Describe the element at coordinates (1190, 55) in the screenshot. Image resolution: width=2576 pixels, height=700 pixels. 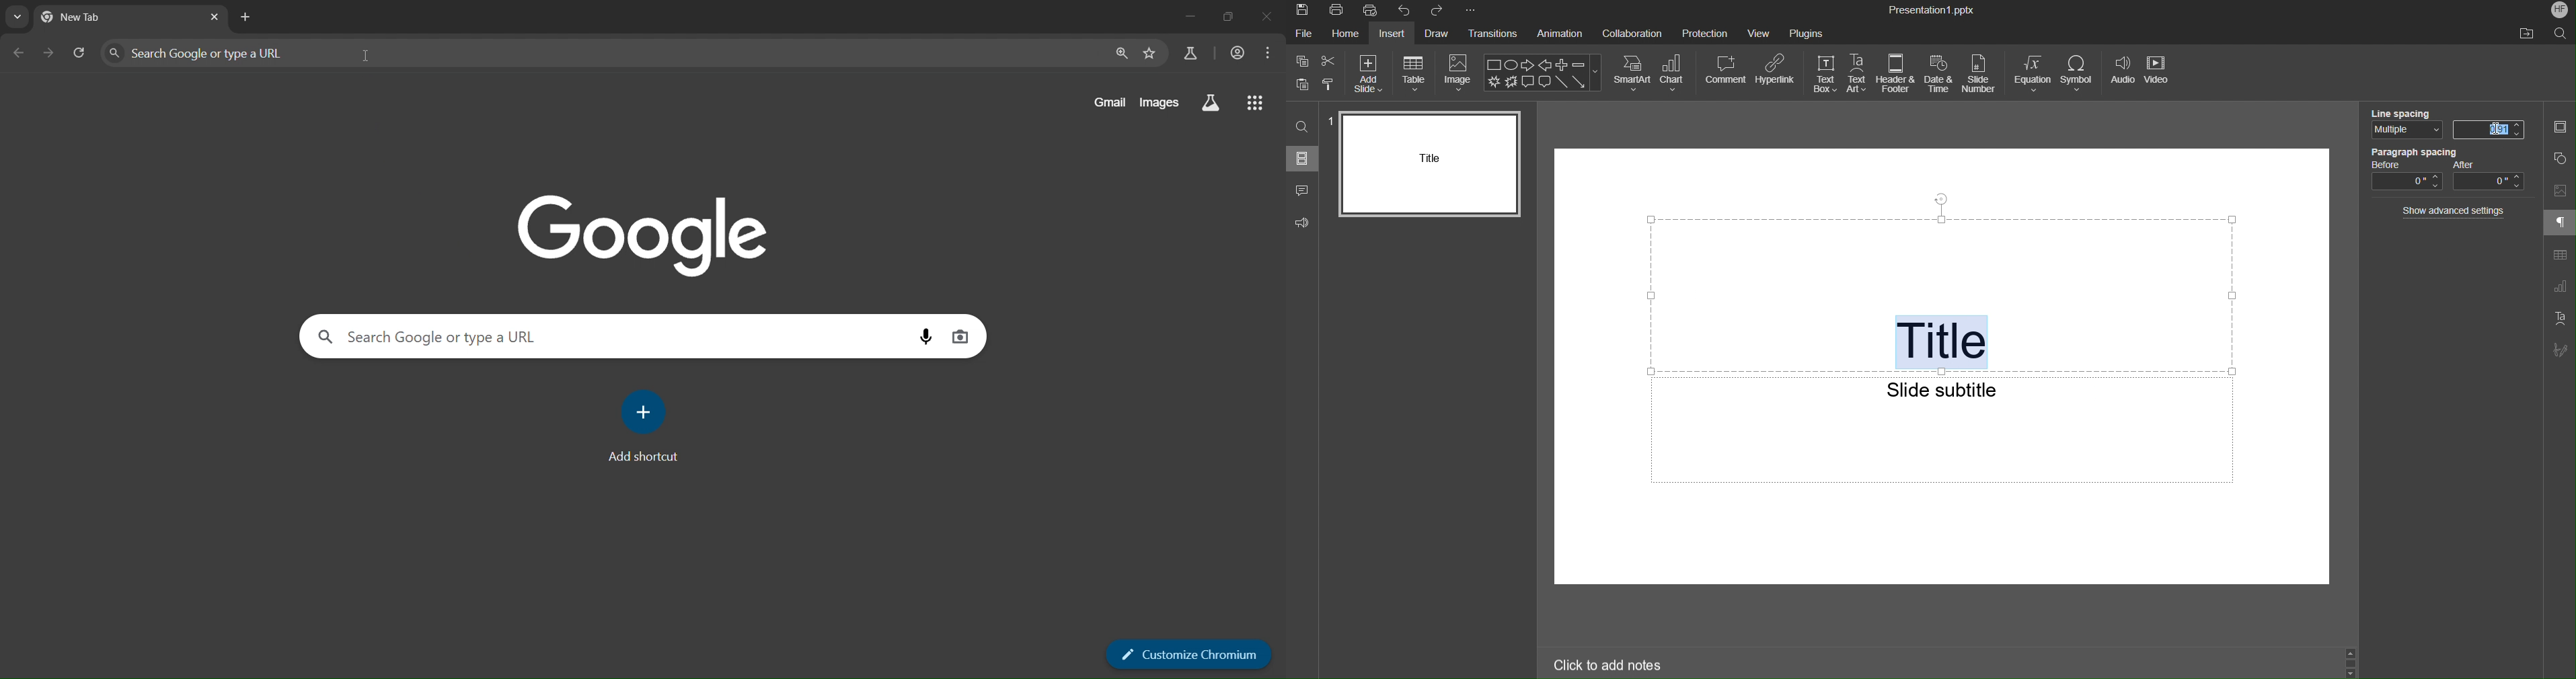
I see `search labs` at that location.